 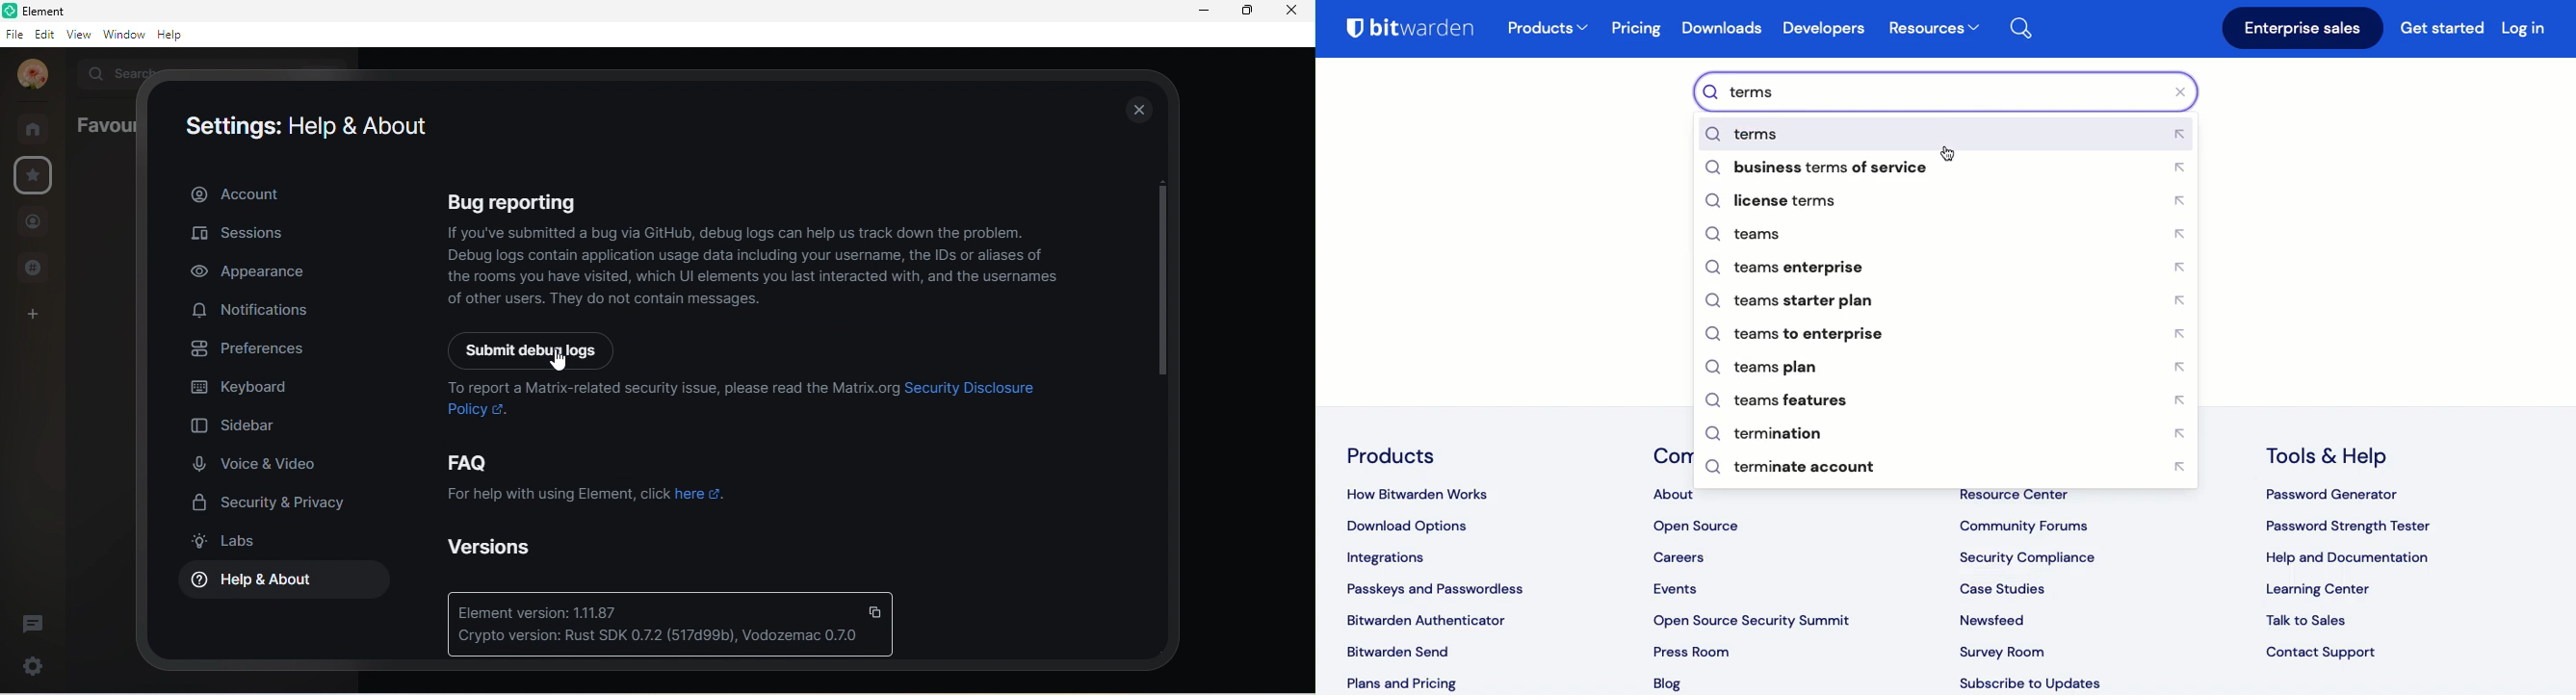 What do you see at coordinates (278, 584) in the screenshot?
I see `help and about` at bounding box center [278, 584].